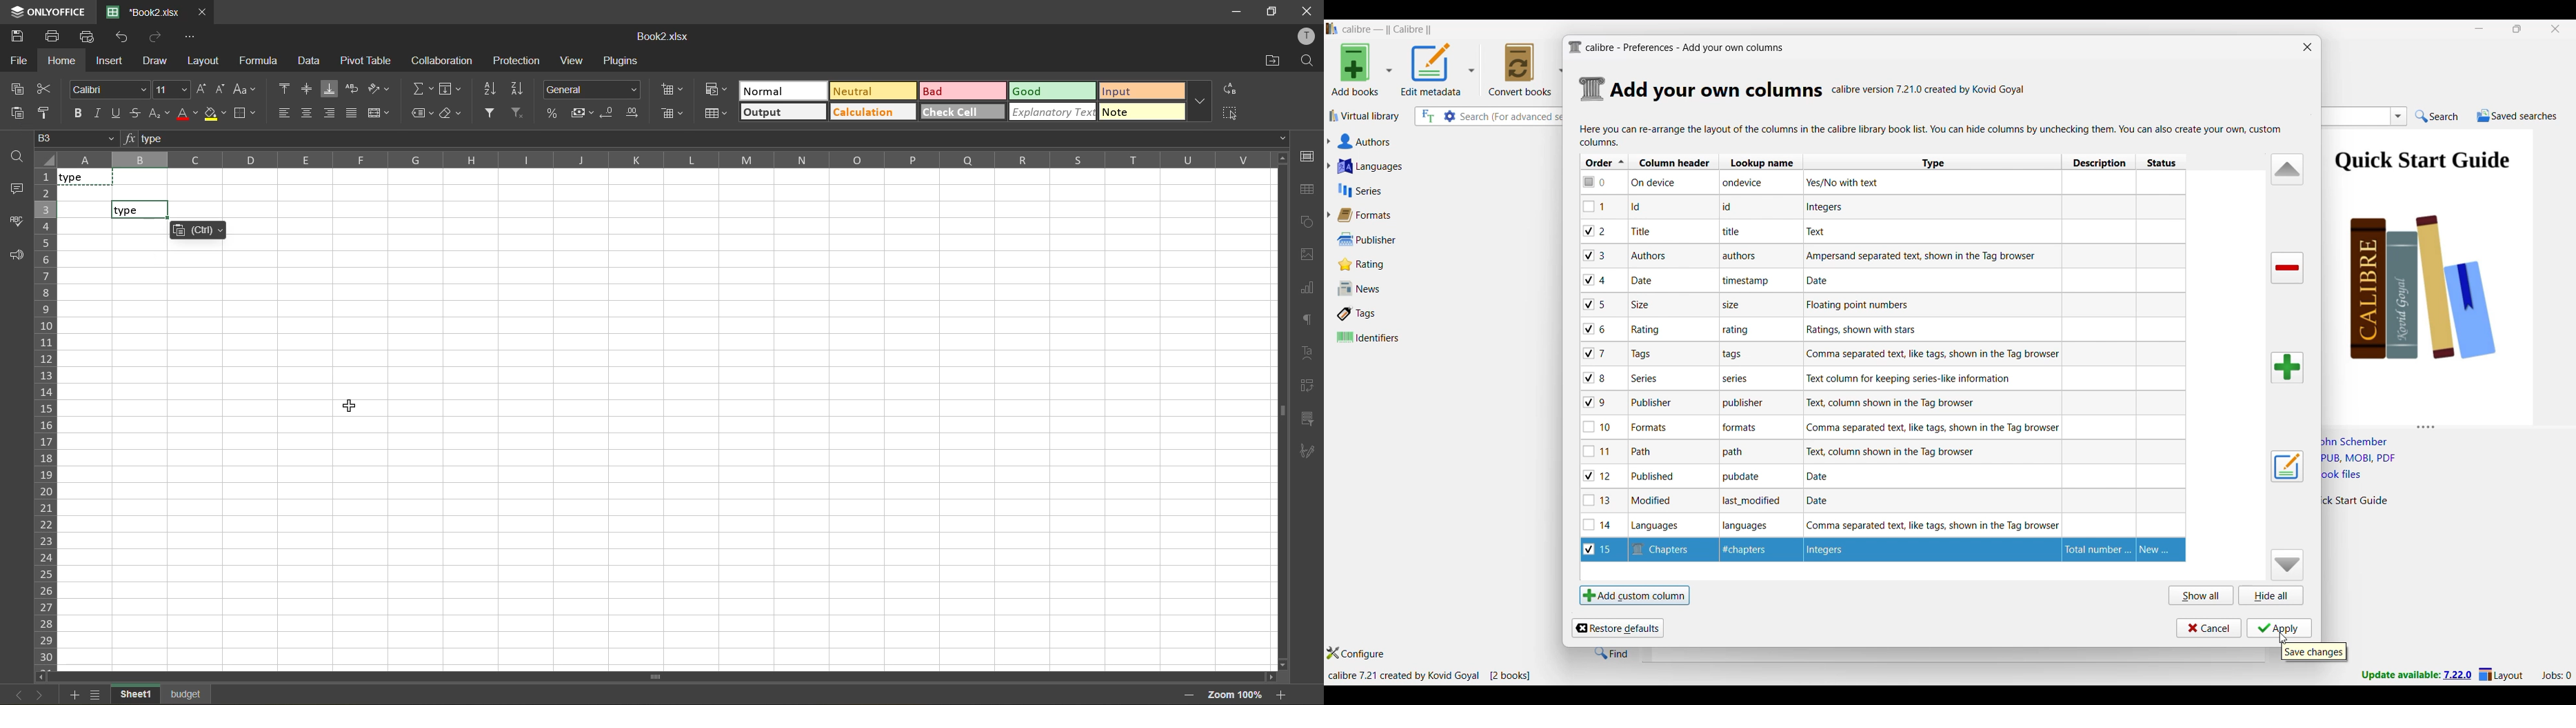  I want to click on Tags, so click(1385, 313).